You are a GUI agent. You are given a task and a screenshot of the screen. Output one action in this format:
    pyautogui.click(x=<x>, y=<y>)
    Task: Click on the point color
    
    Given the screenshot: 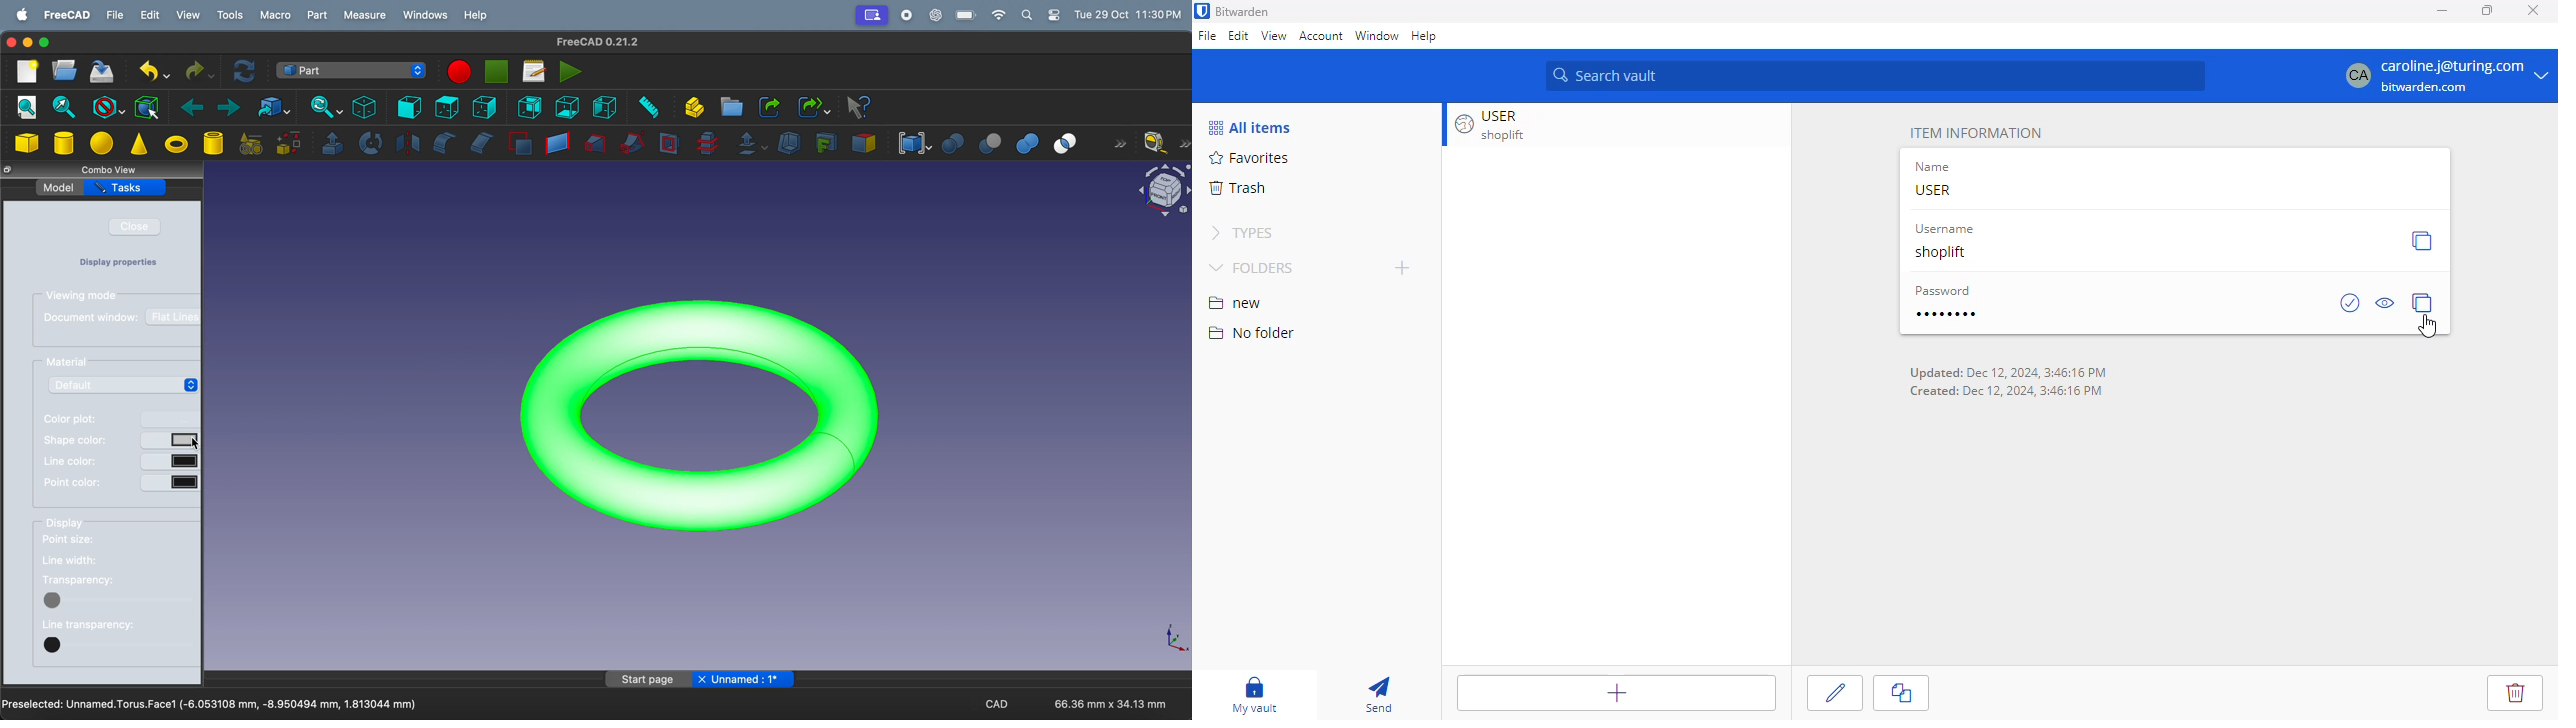 What is the action you would take?
    pyautogui.click(x=72, y=482)
    